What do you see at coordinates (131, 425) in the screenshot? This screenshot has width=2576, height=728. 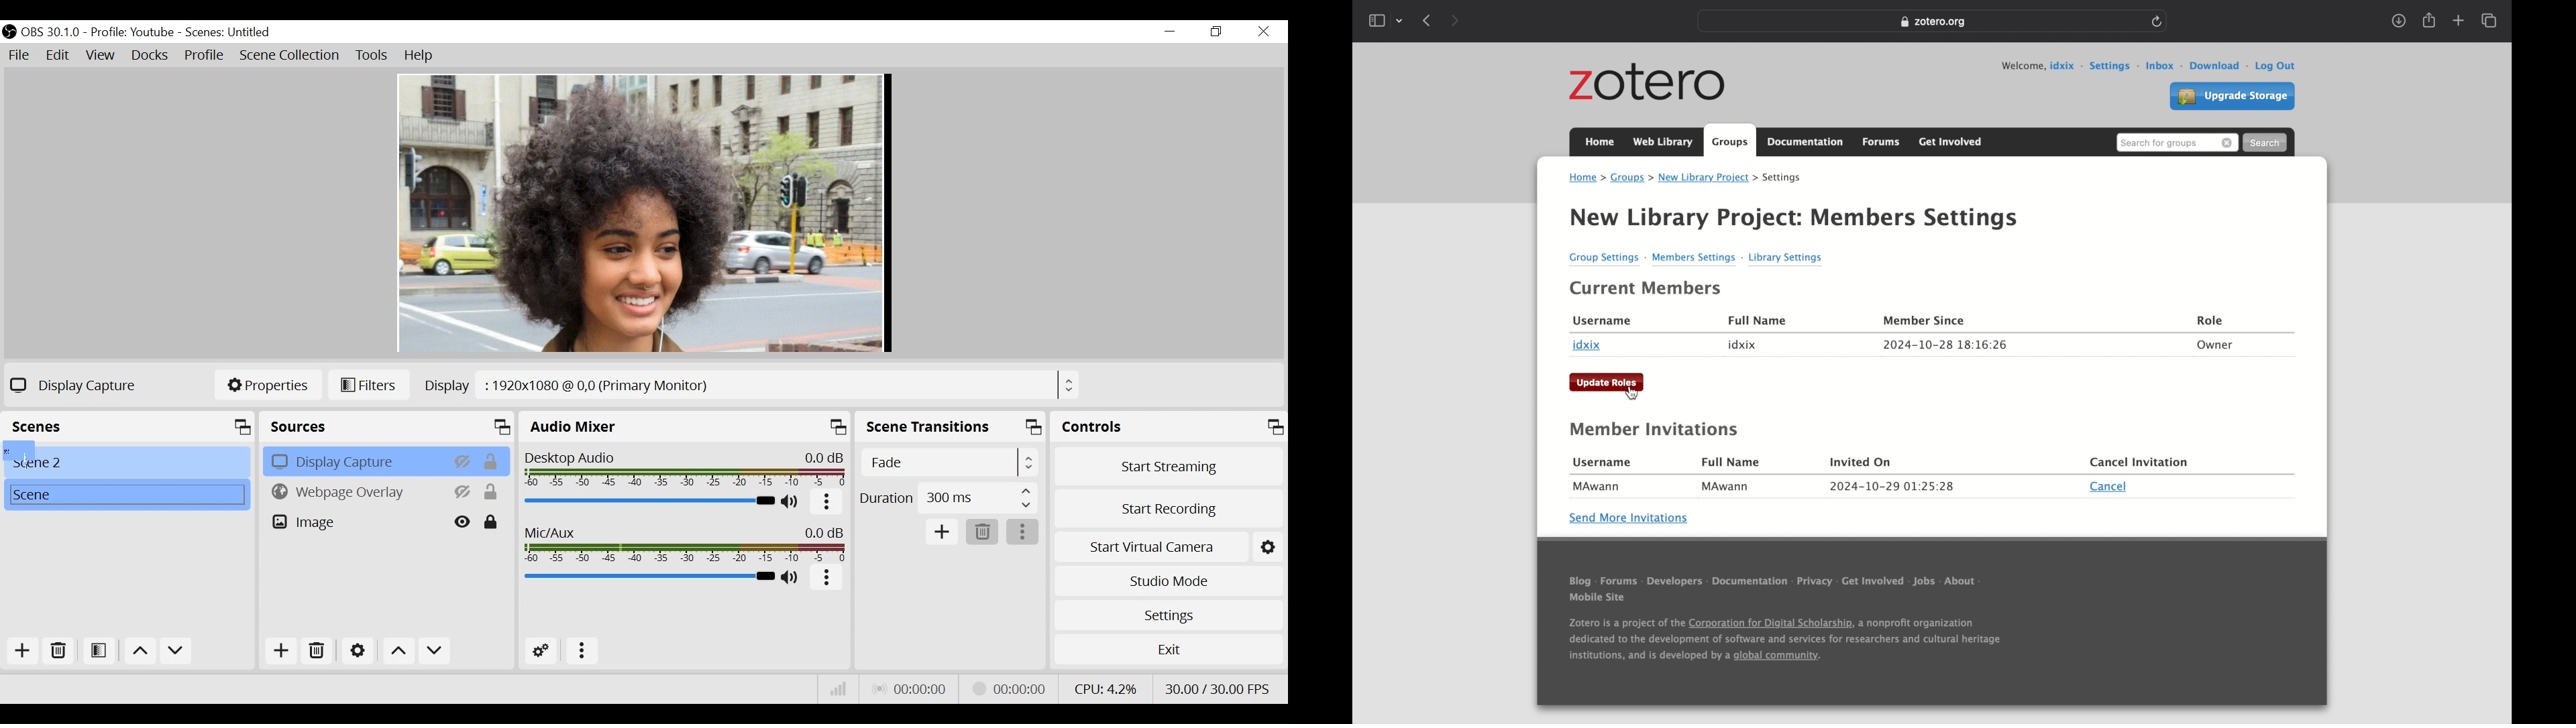 I see `Scene` at bounding box center [131, 425].